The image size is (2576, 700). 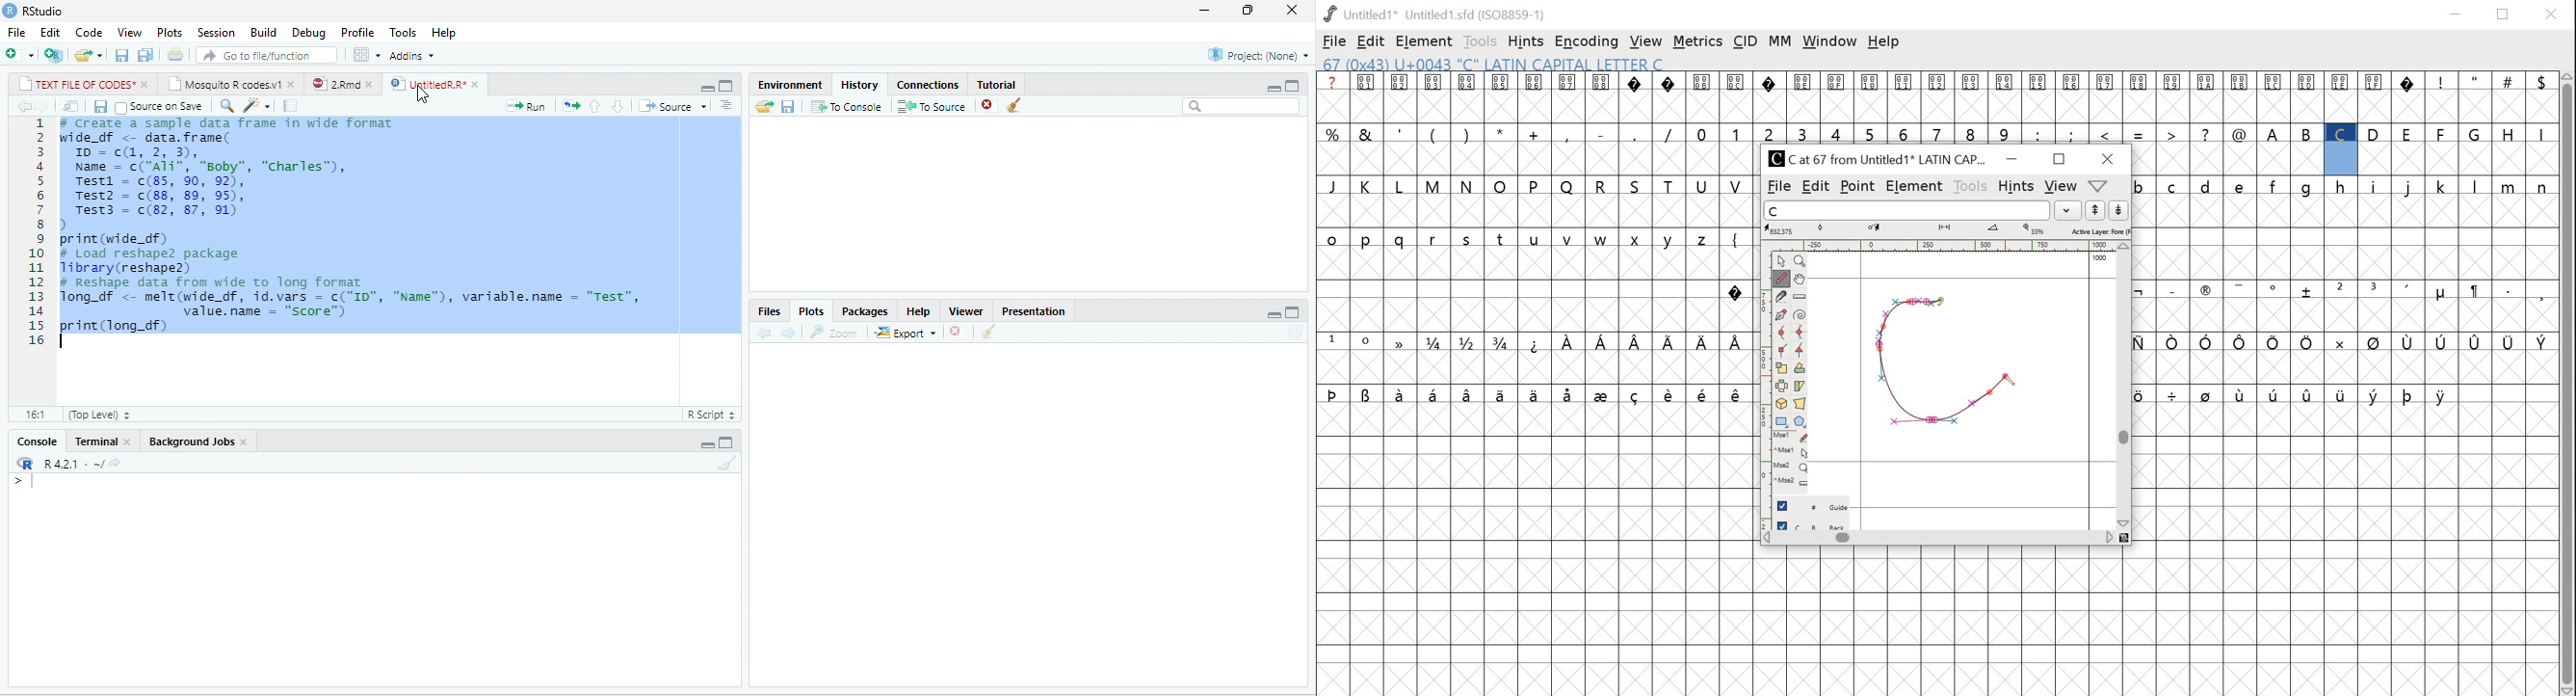 What do you see at coordinates (728, 463) in the screenshot?
I see `clear` at bounding box center [728, 463].